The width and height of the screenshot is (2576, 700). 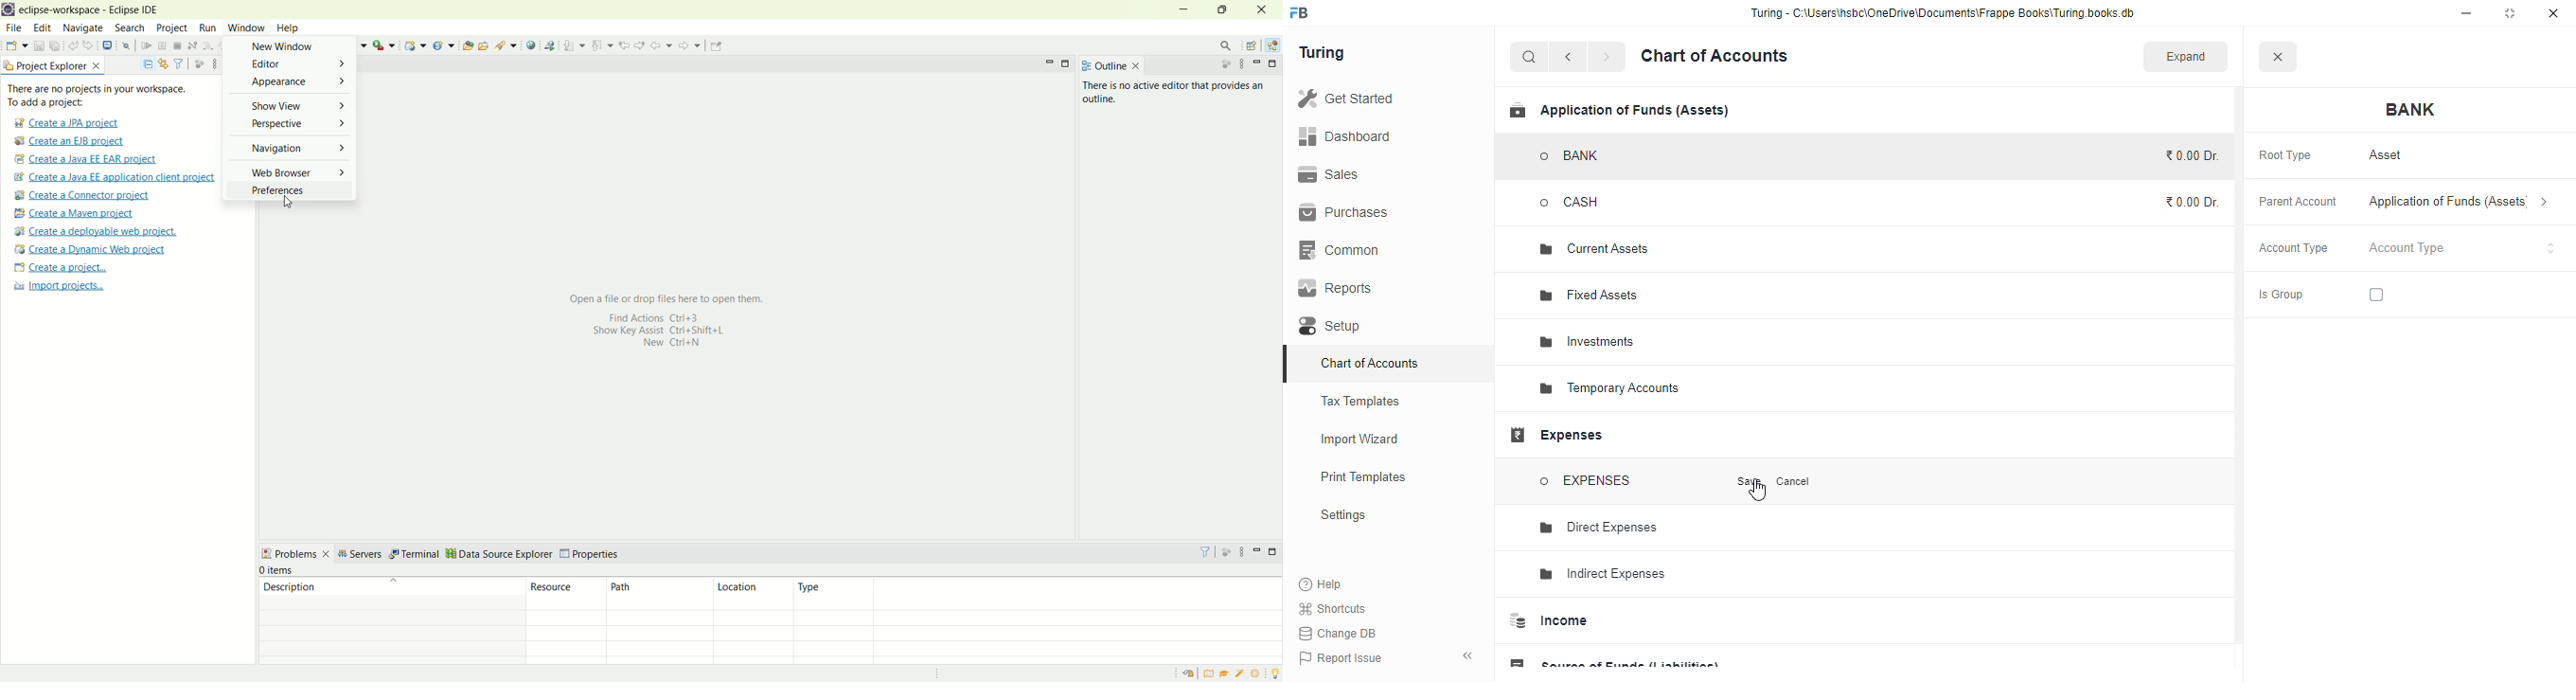 I want to click on expenses, so click(x=1555, y=435).